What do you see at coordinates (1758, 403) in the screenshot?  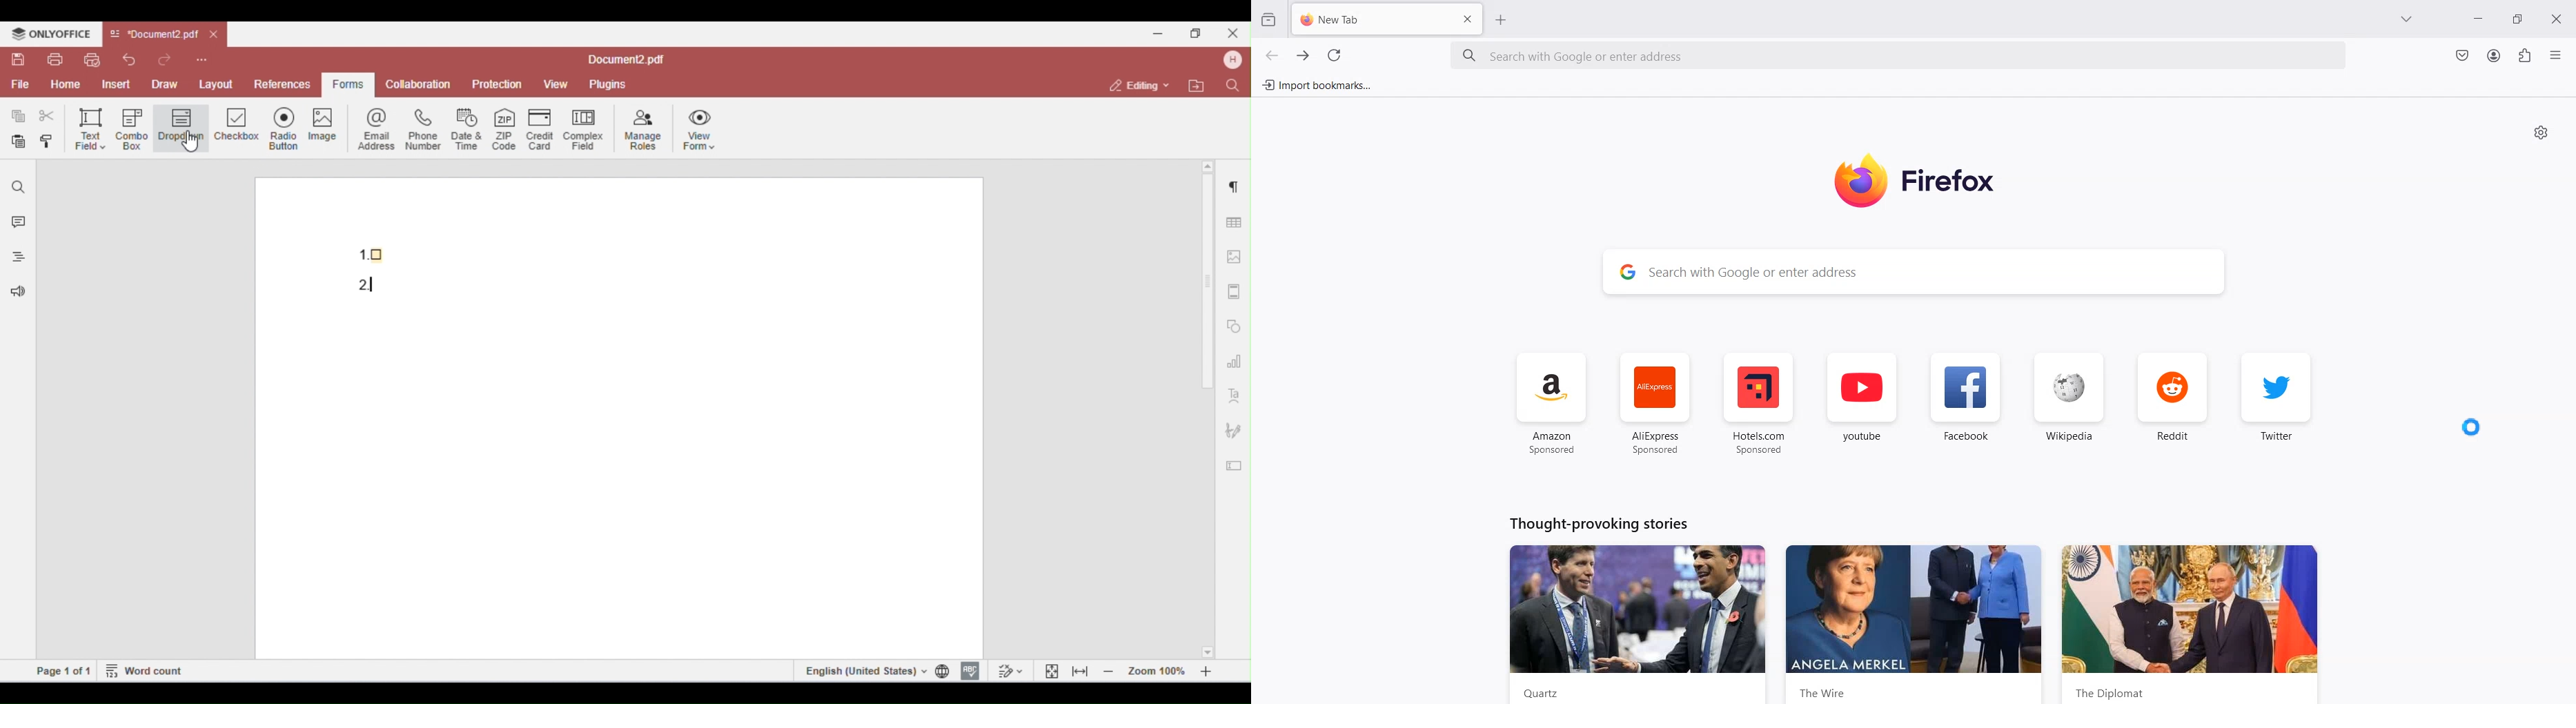 I see `Hotel.com Sponsored` at bounding box center [1758, 403].